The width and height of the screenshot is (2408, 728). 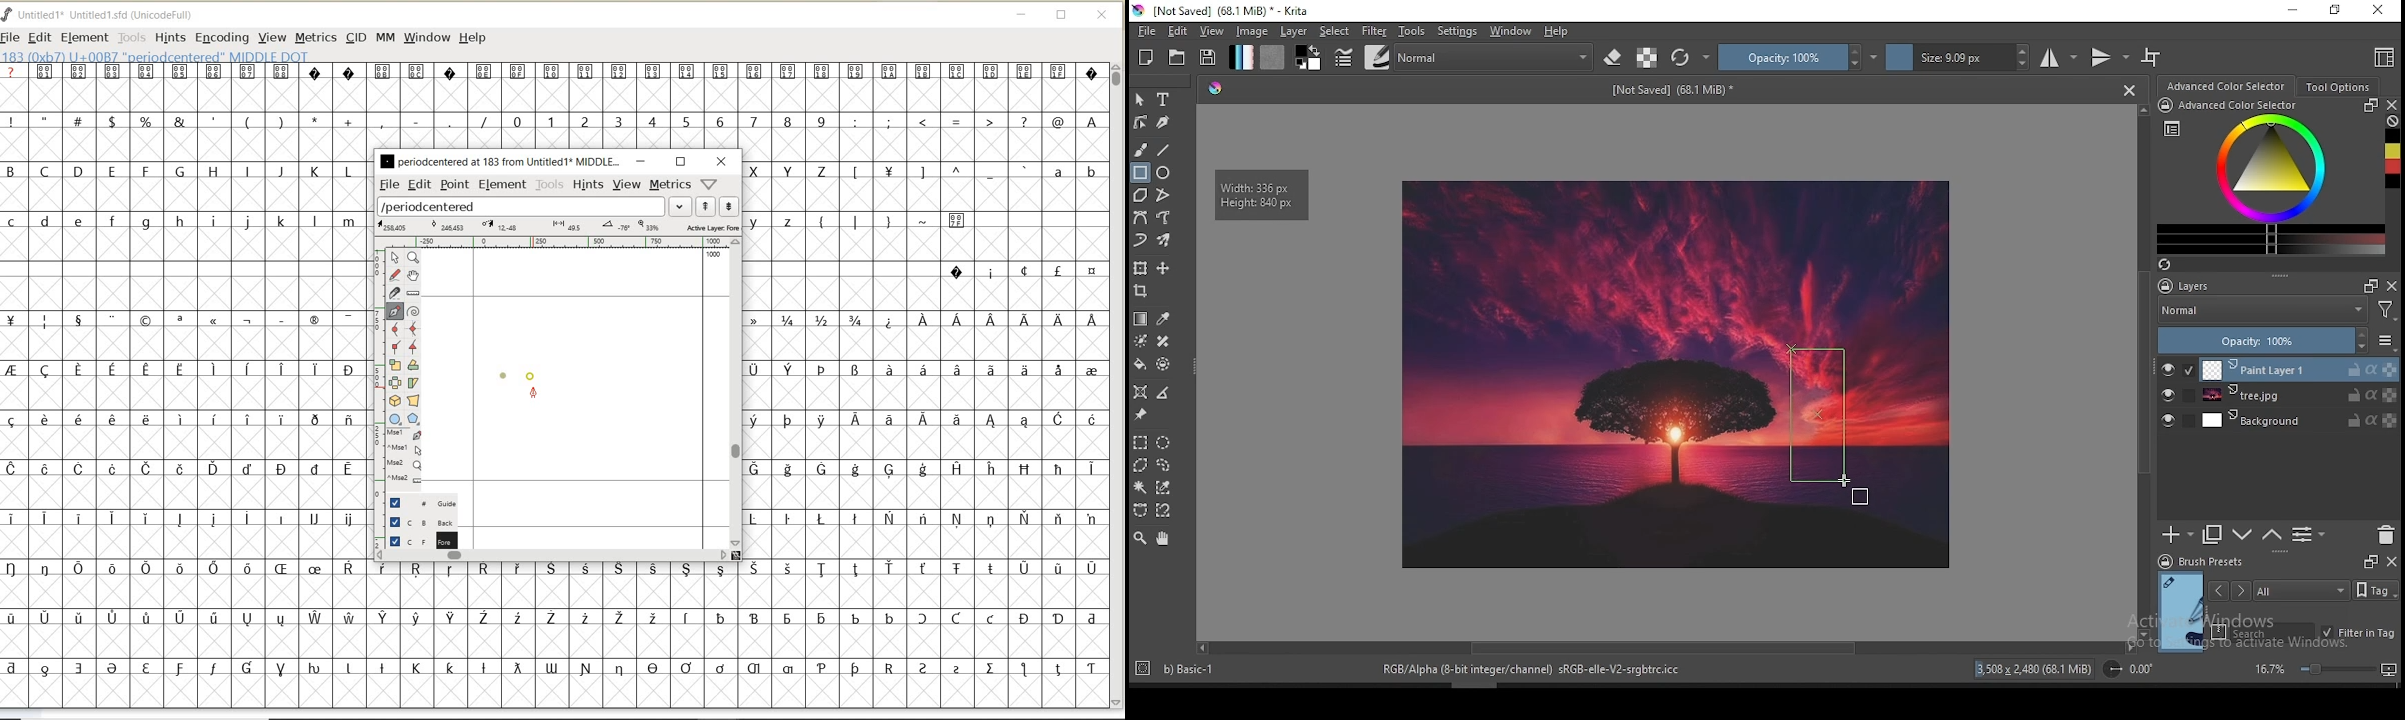 I want to click on WINDOW, so click(x=427, y=37).